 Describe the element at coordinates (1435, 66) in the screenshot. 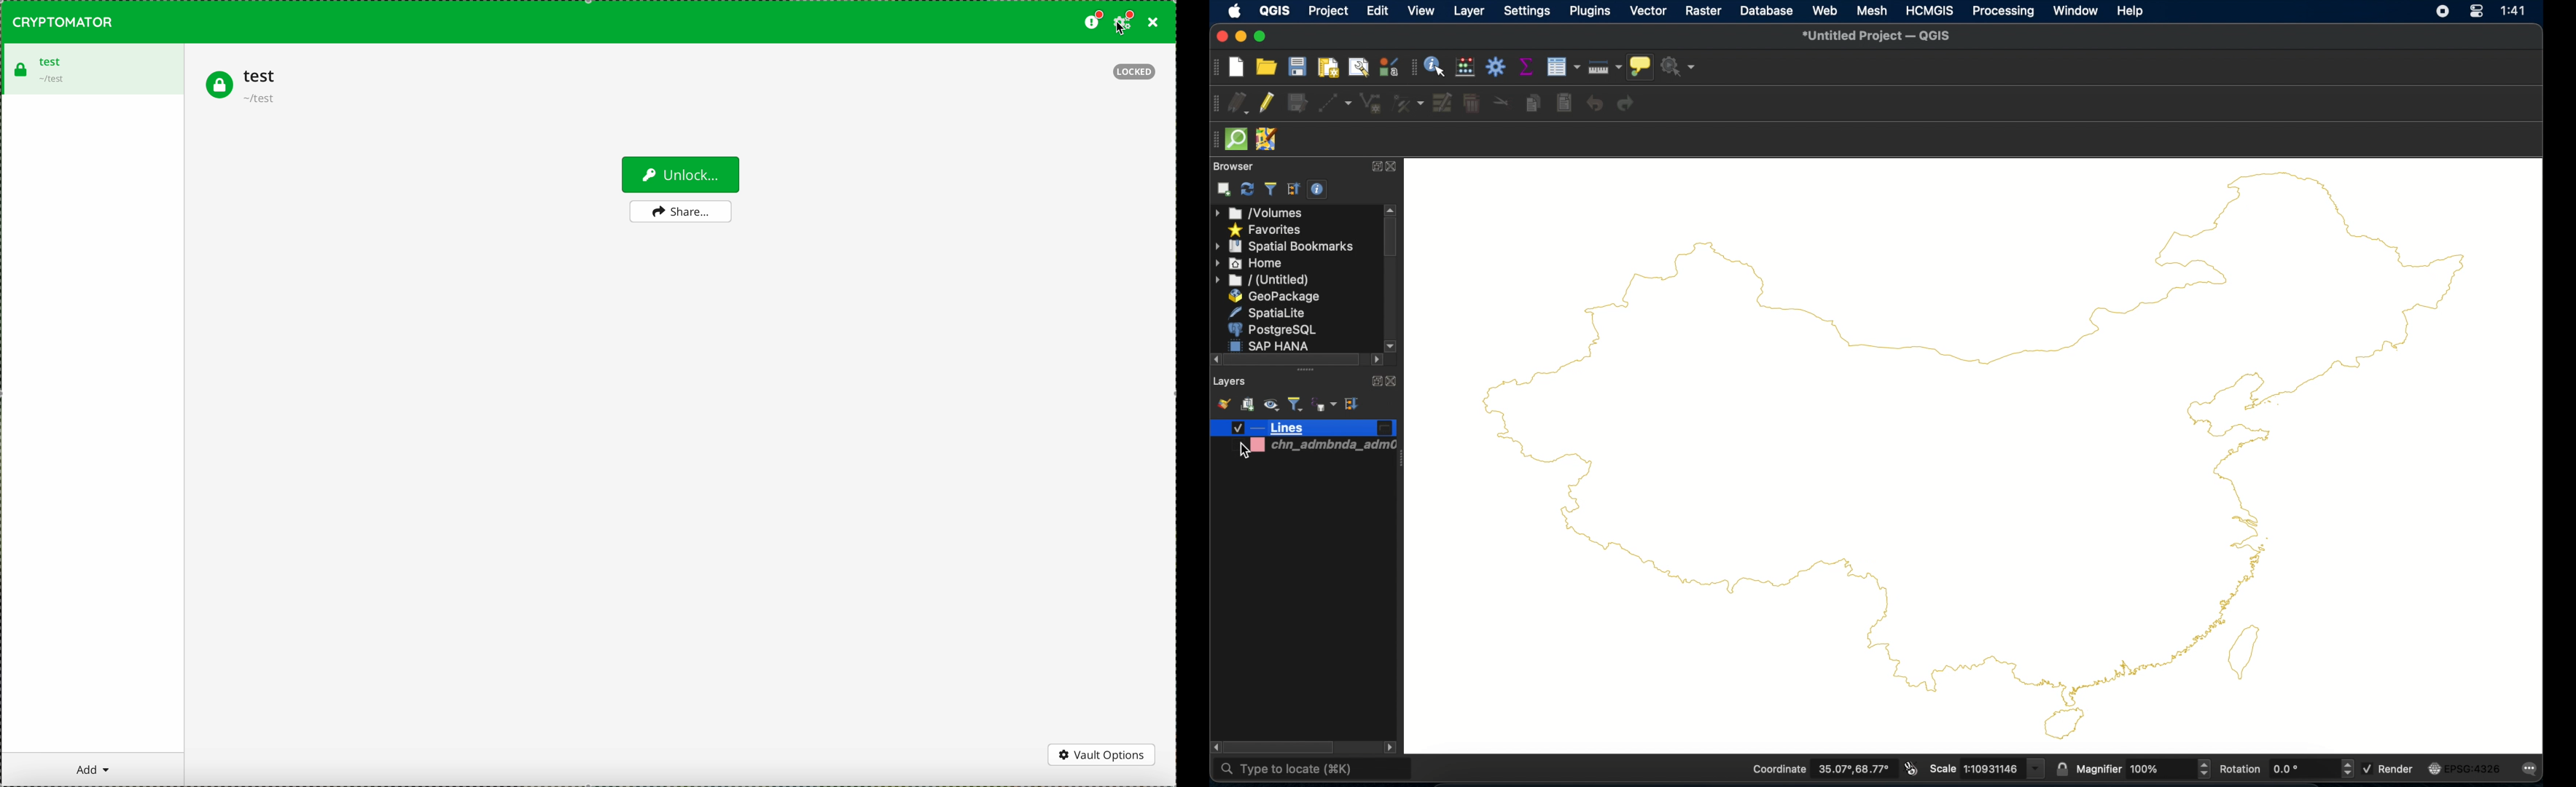

I see `identify features` at that location.